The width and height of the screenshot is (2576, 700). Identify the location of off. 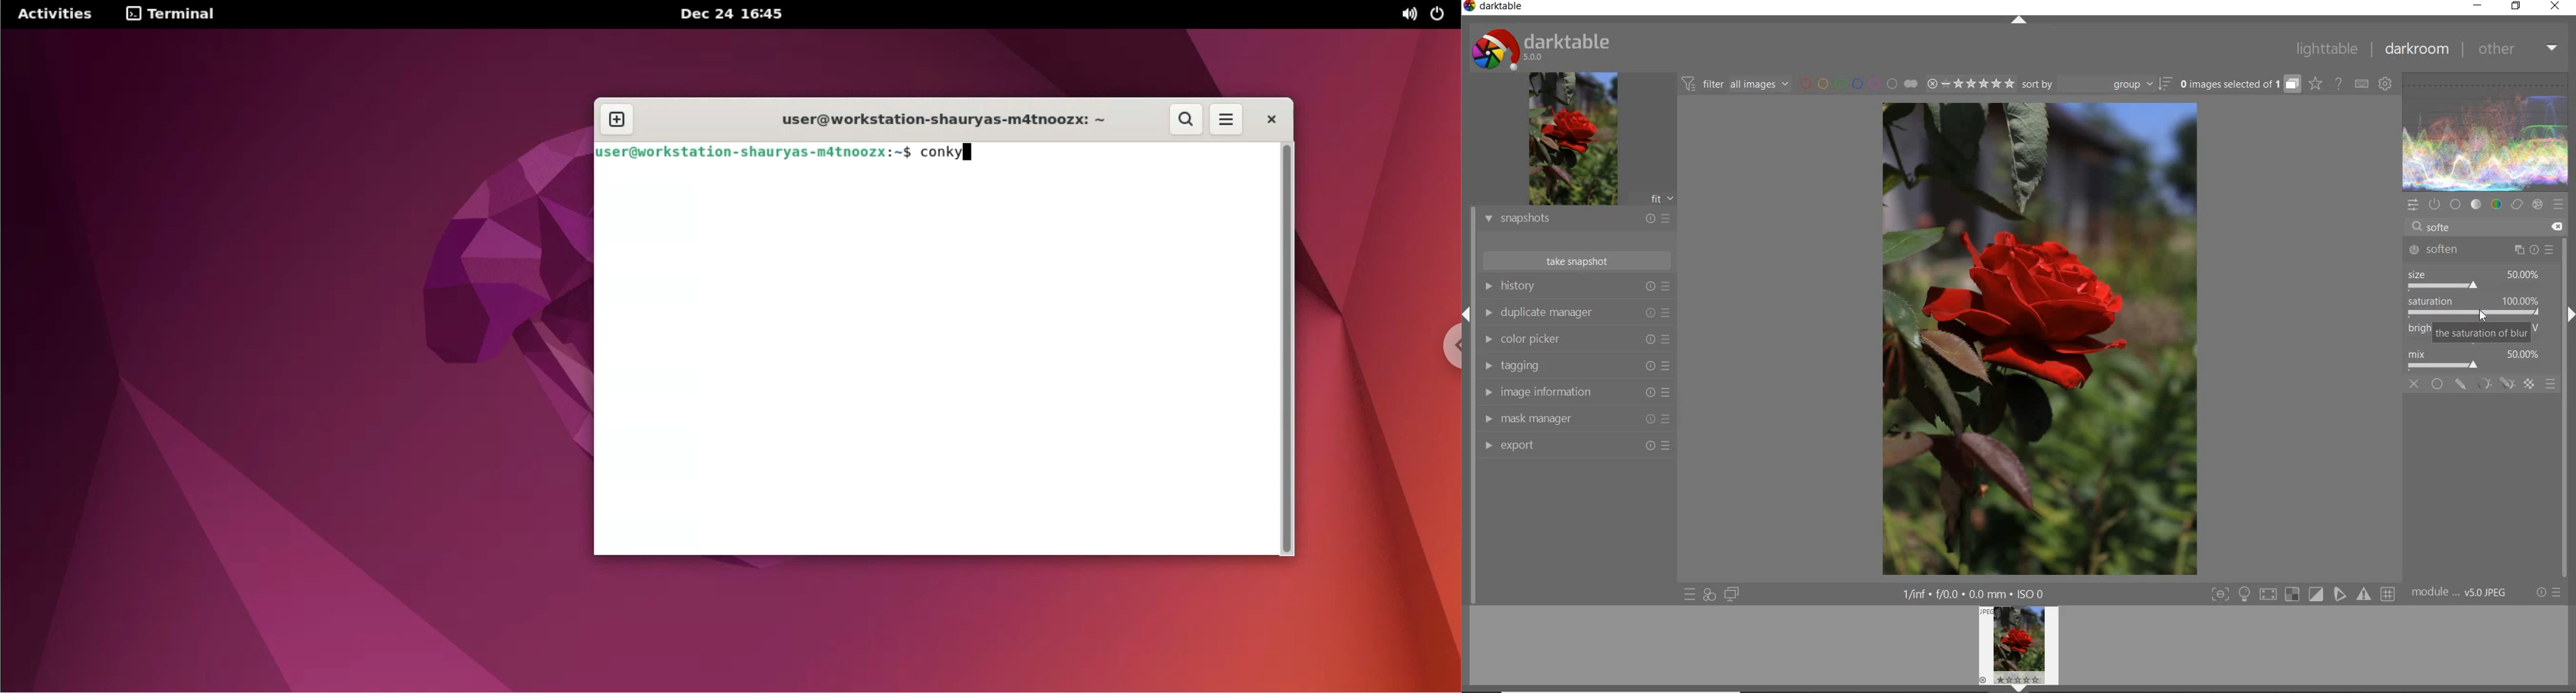
(2414, 384).